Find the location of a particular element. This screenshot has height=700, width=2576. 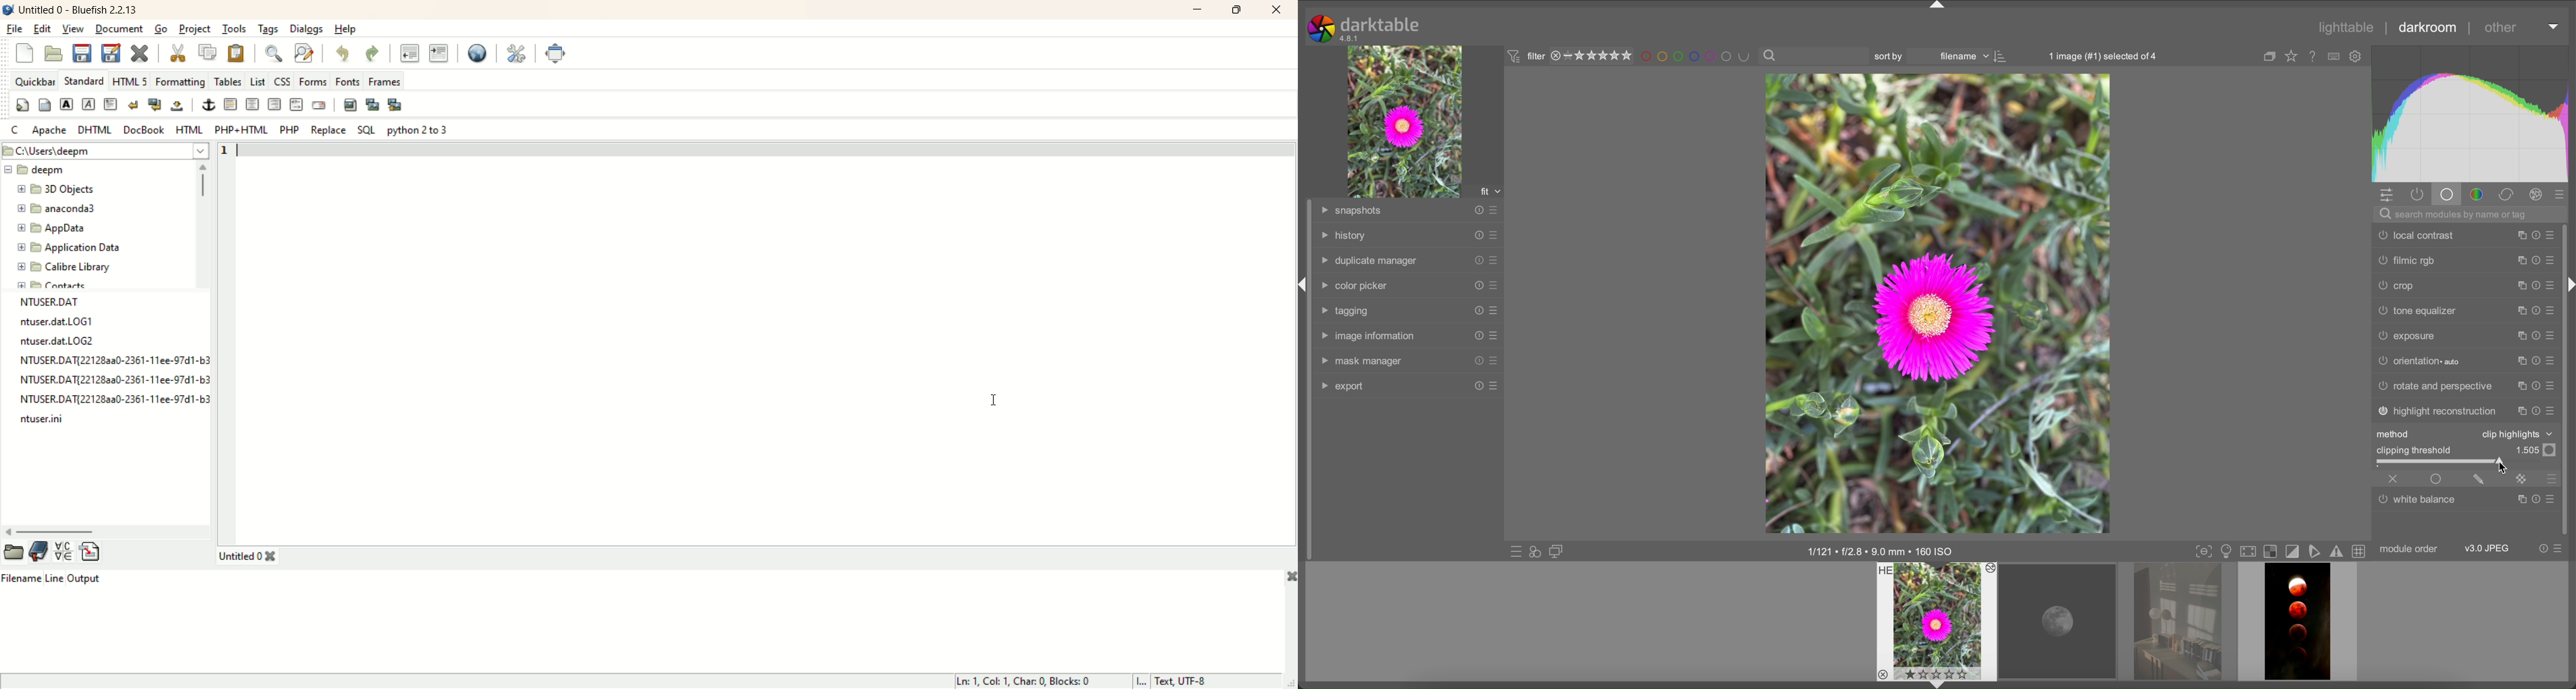

copy is located at coordinates (2521, 261).